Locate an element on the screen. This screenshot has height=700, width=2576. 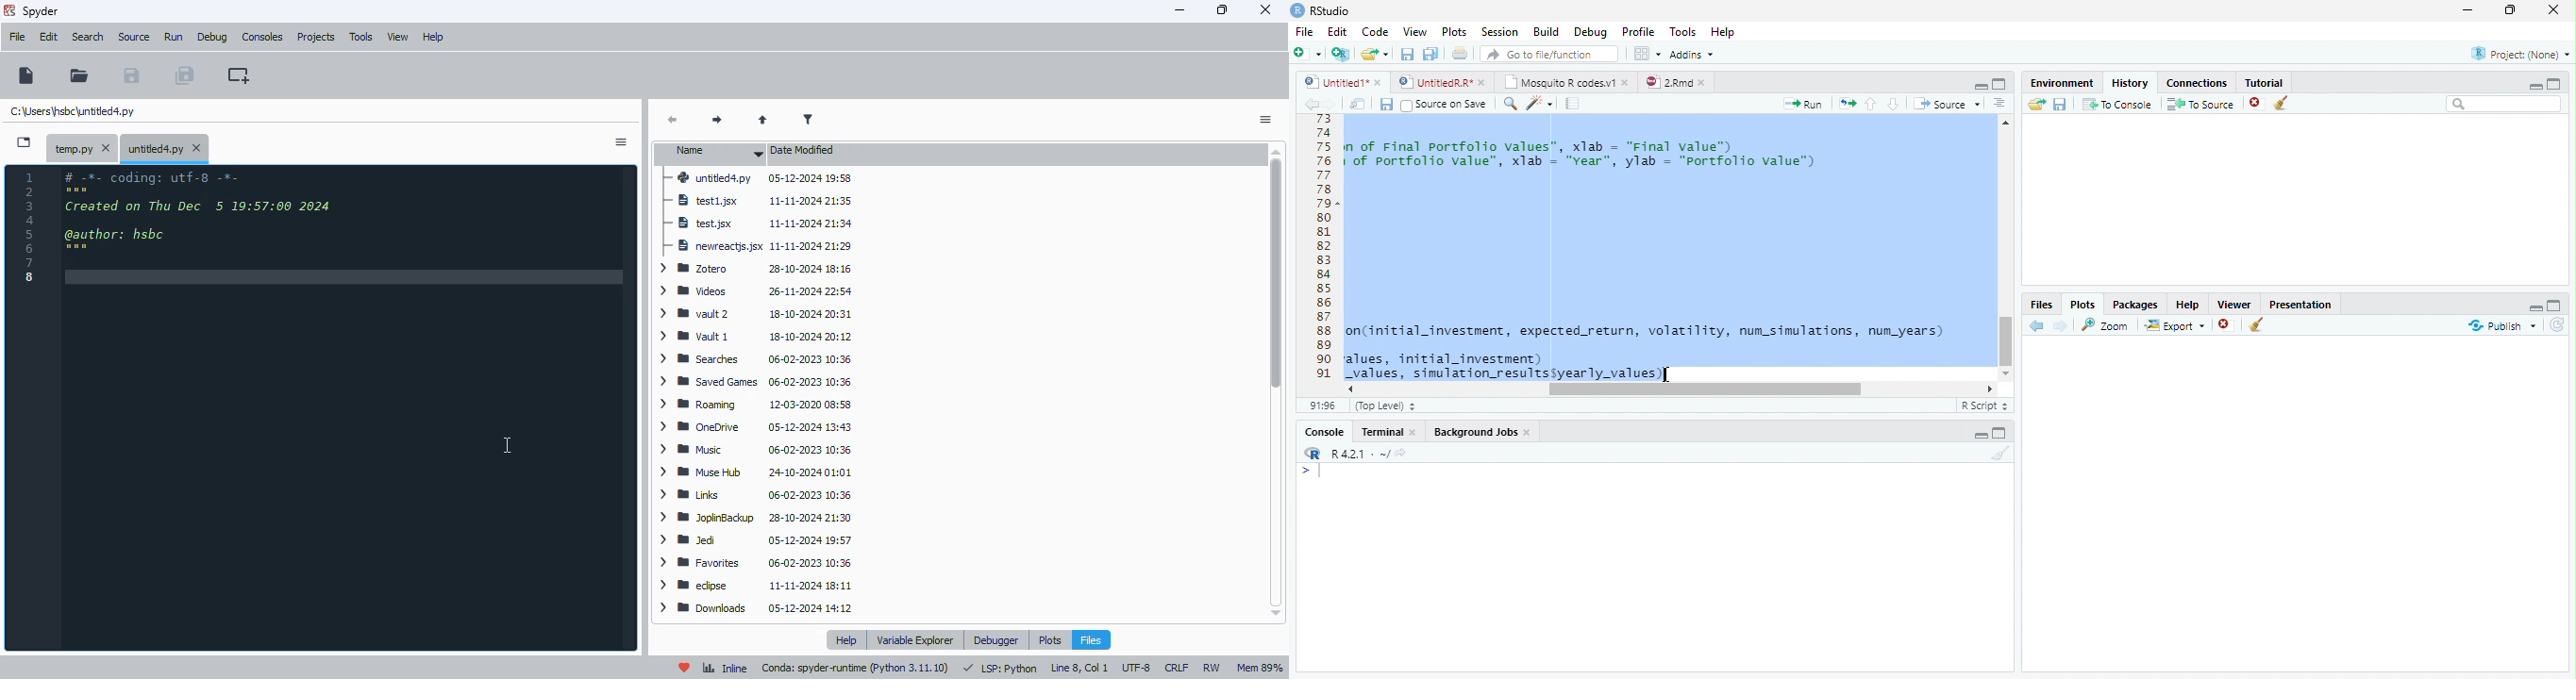
Open an existing file is located at coordinates (1375, 53).